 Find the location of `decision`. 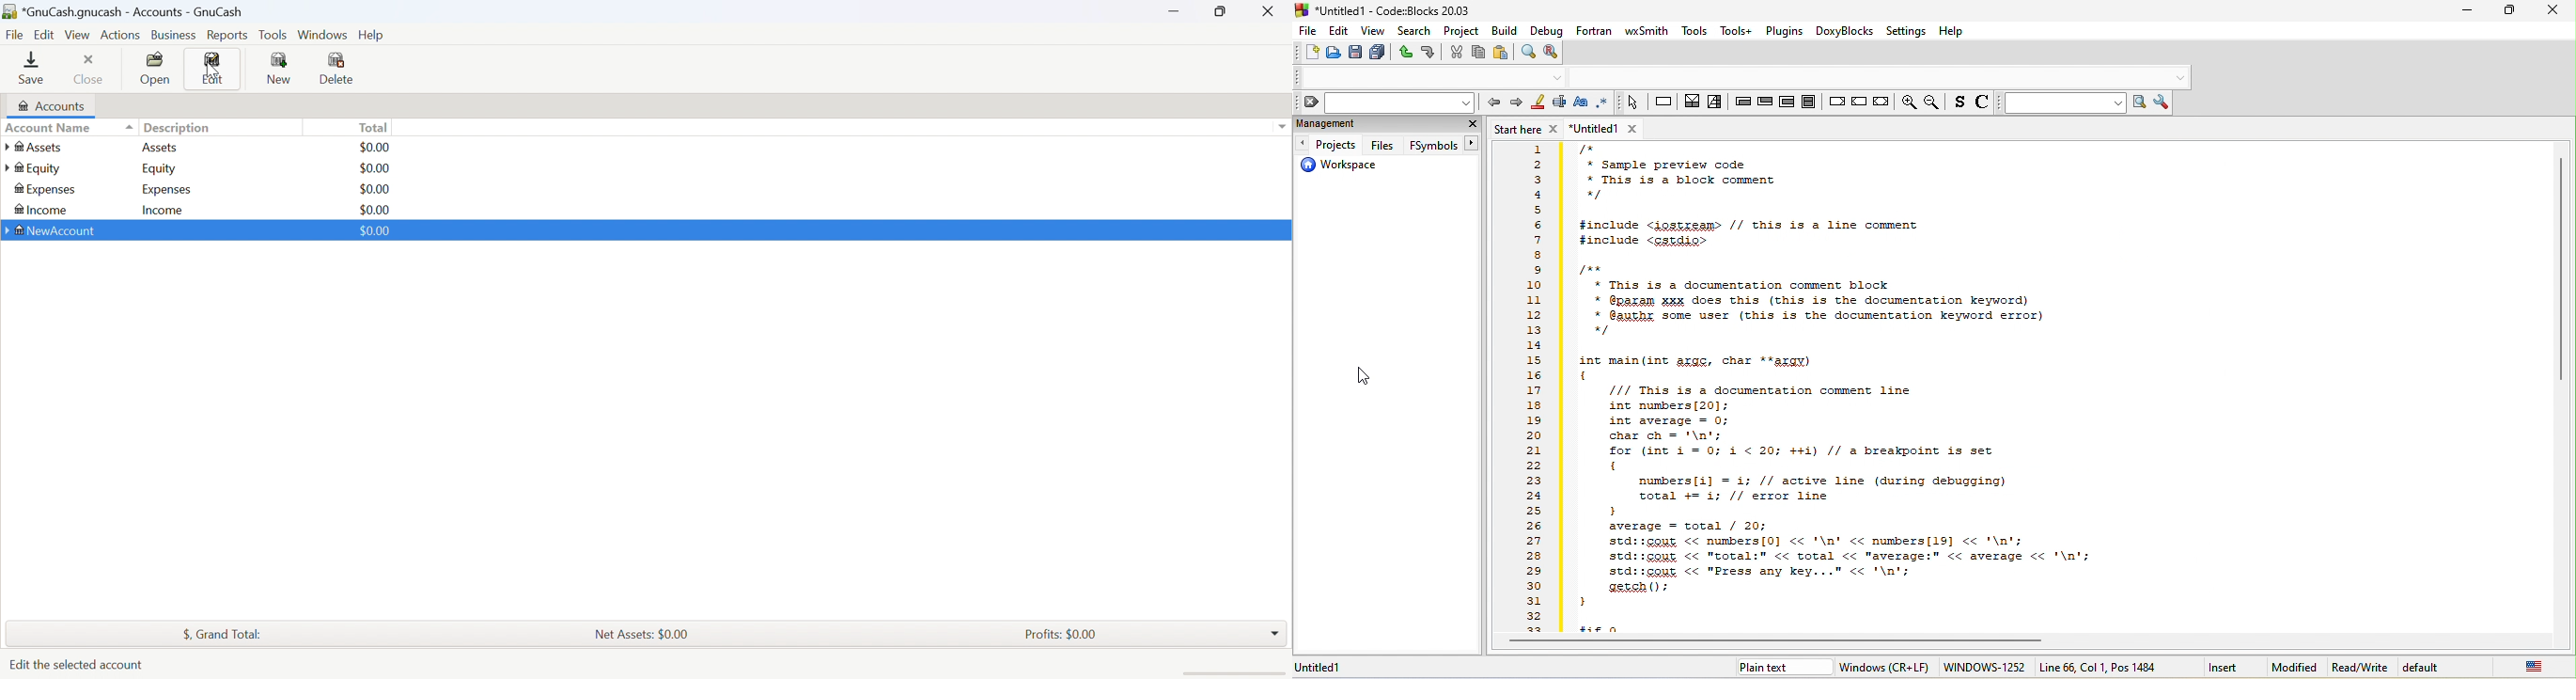

decision is located at coordinates (1693, 104).